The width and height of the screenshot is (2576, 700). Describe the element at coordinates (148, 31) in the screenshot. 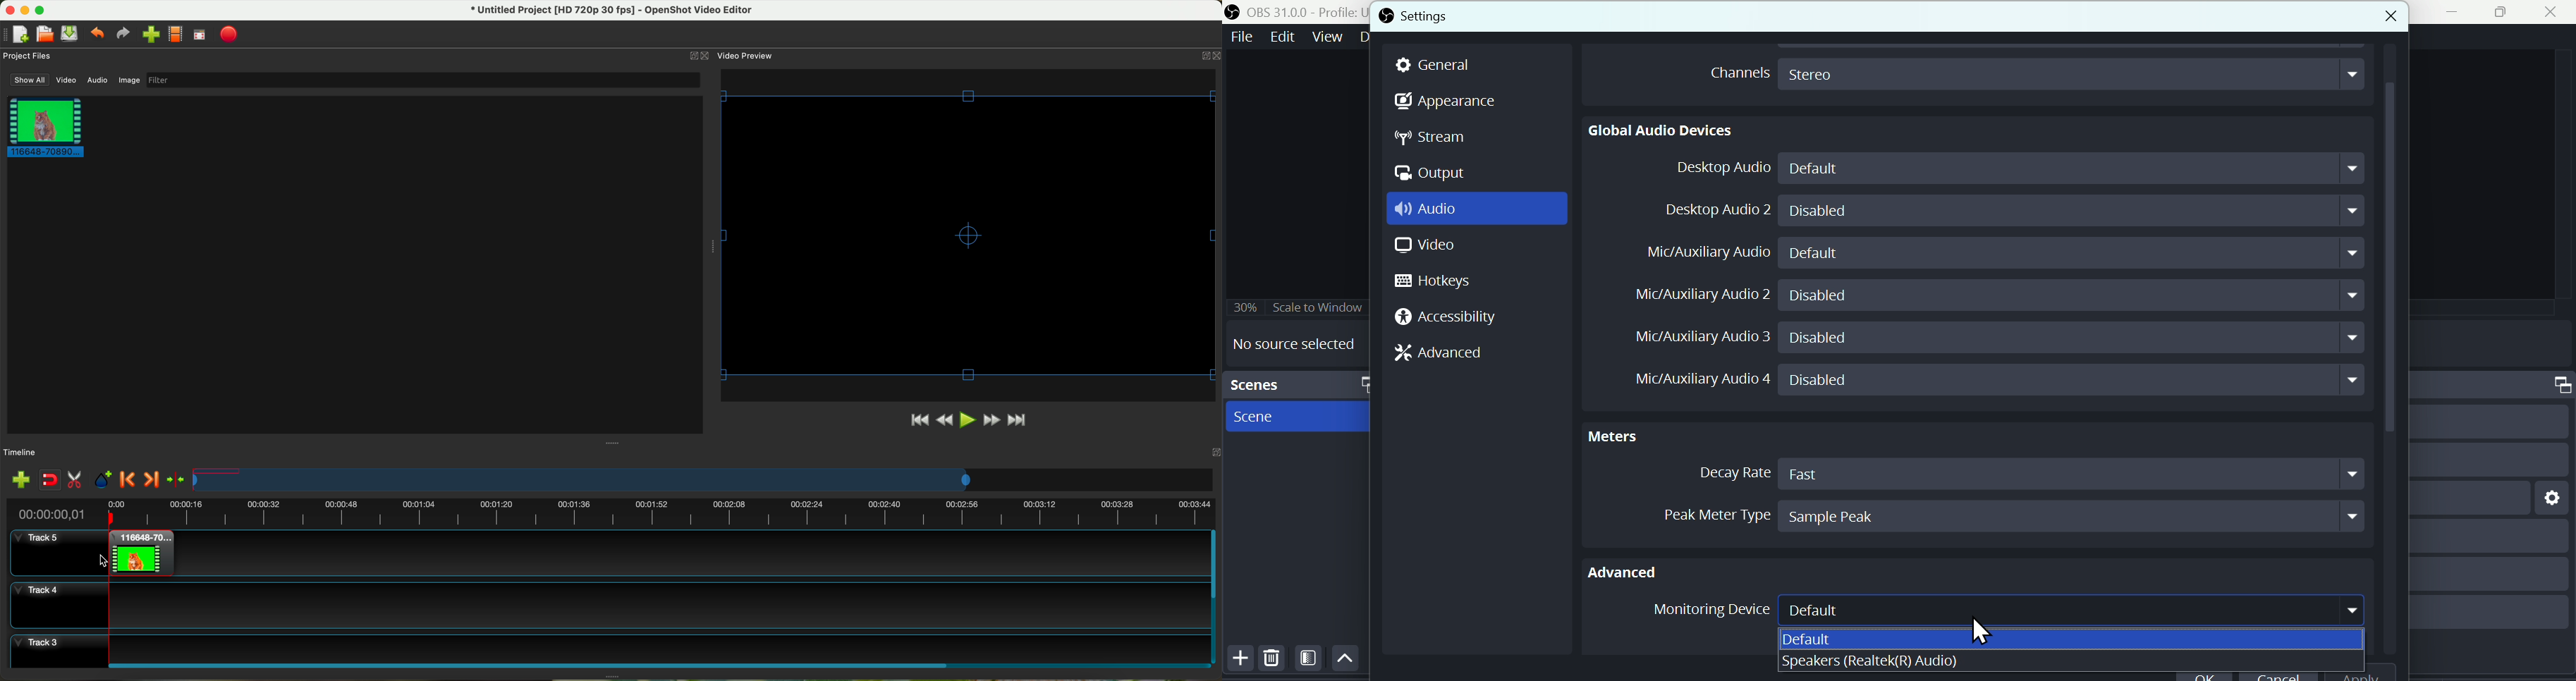

I see `click on import file` at that location.